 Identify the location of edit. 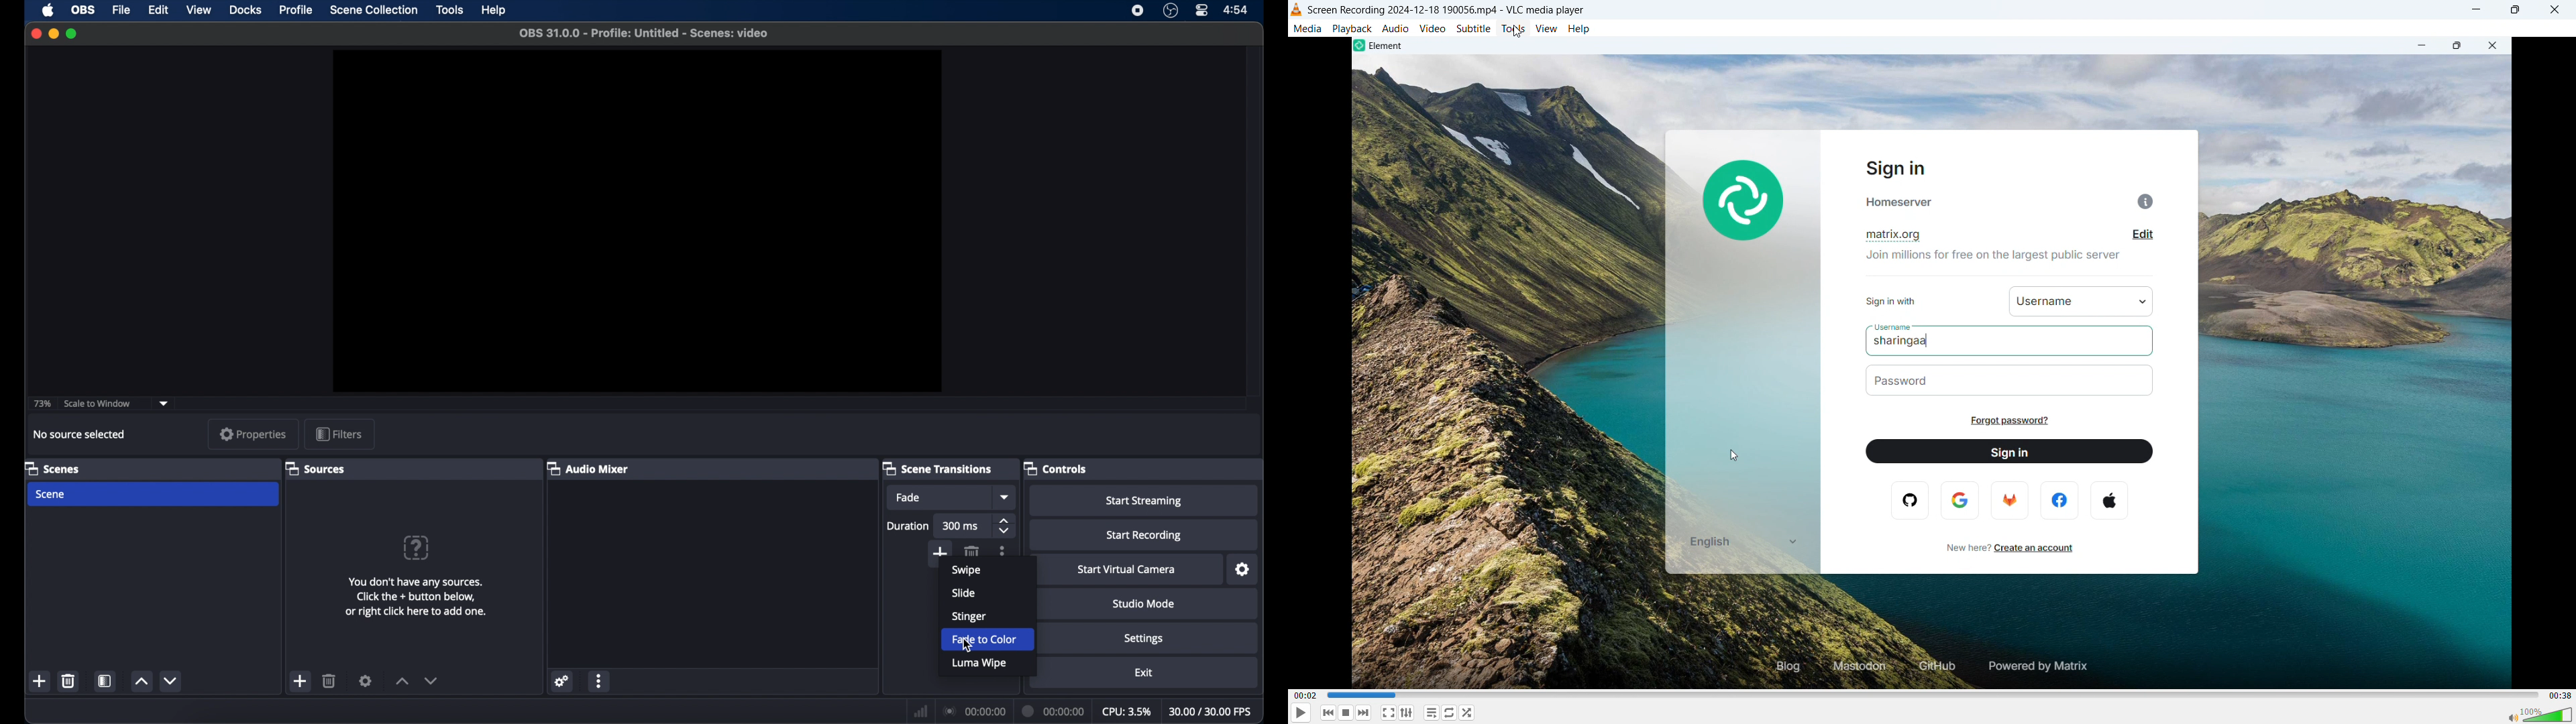
(160, 10).